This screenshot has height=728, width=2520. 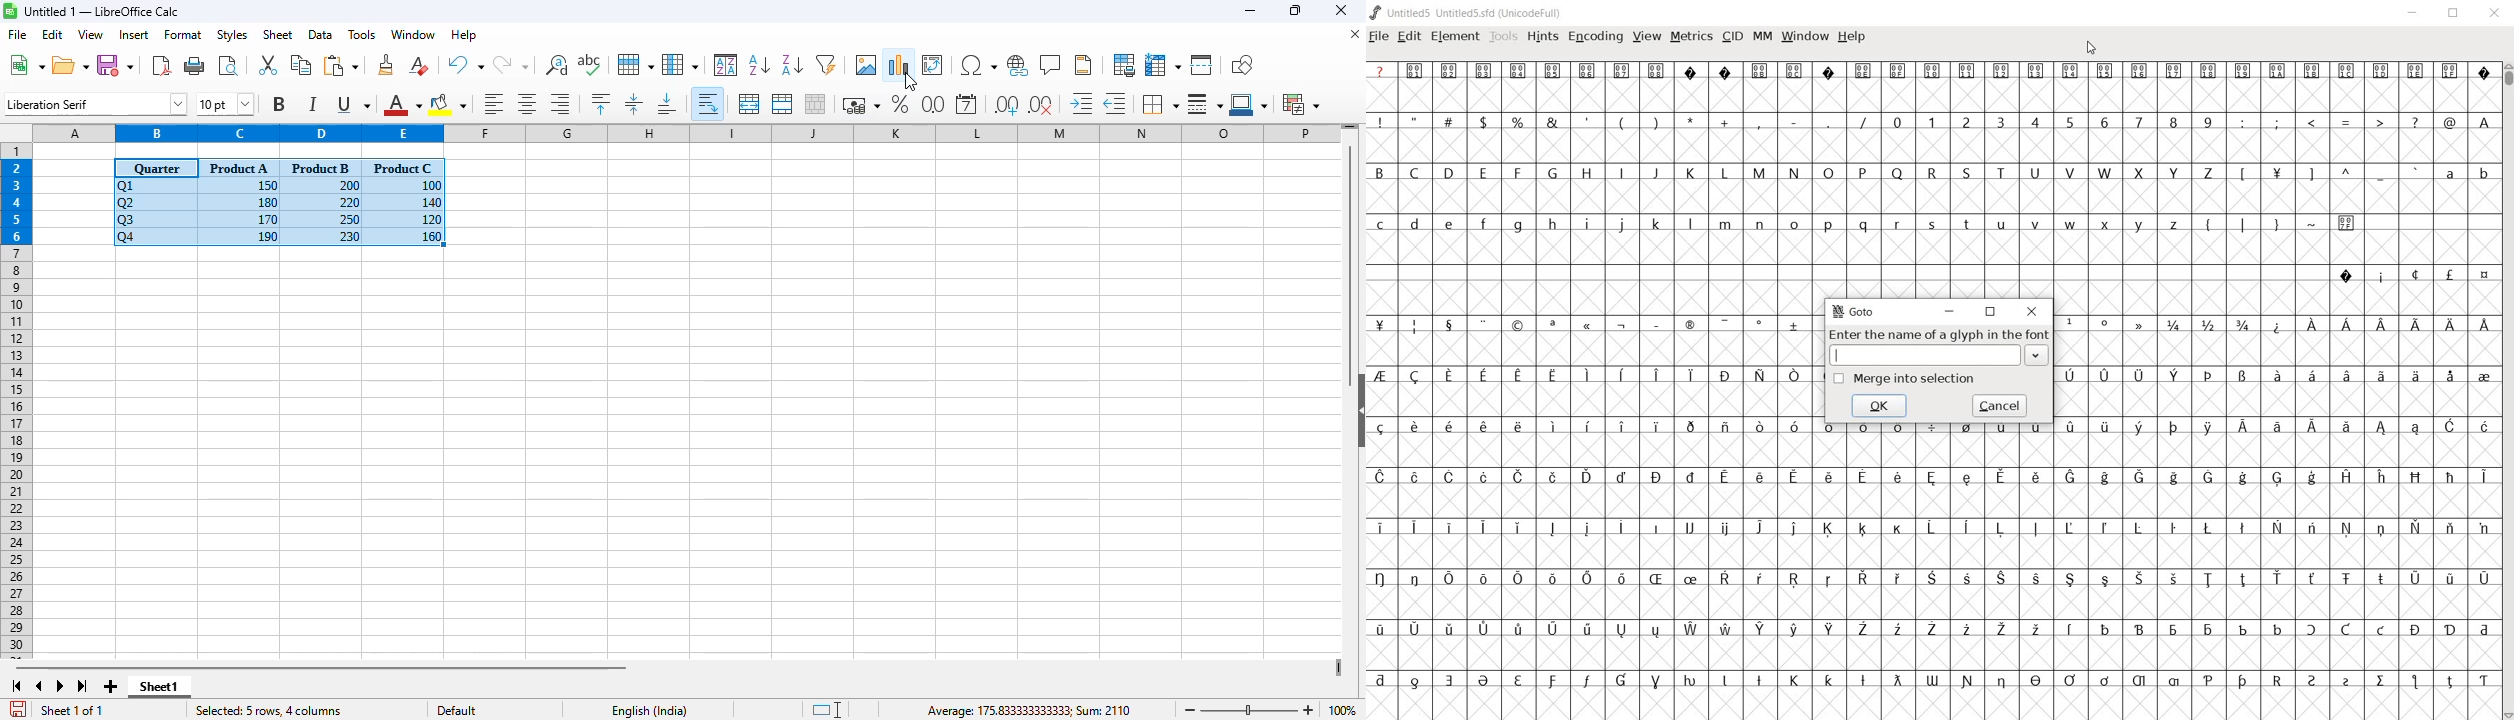 I want to click on Symbol, so click(x=2106, y=628).